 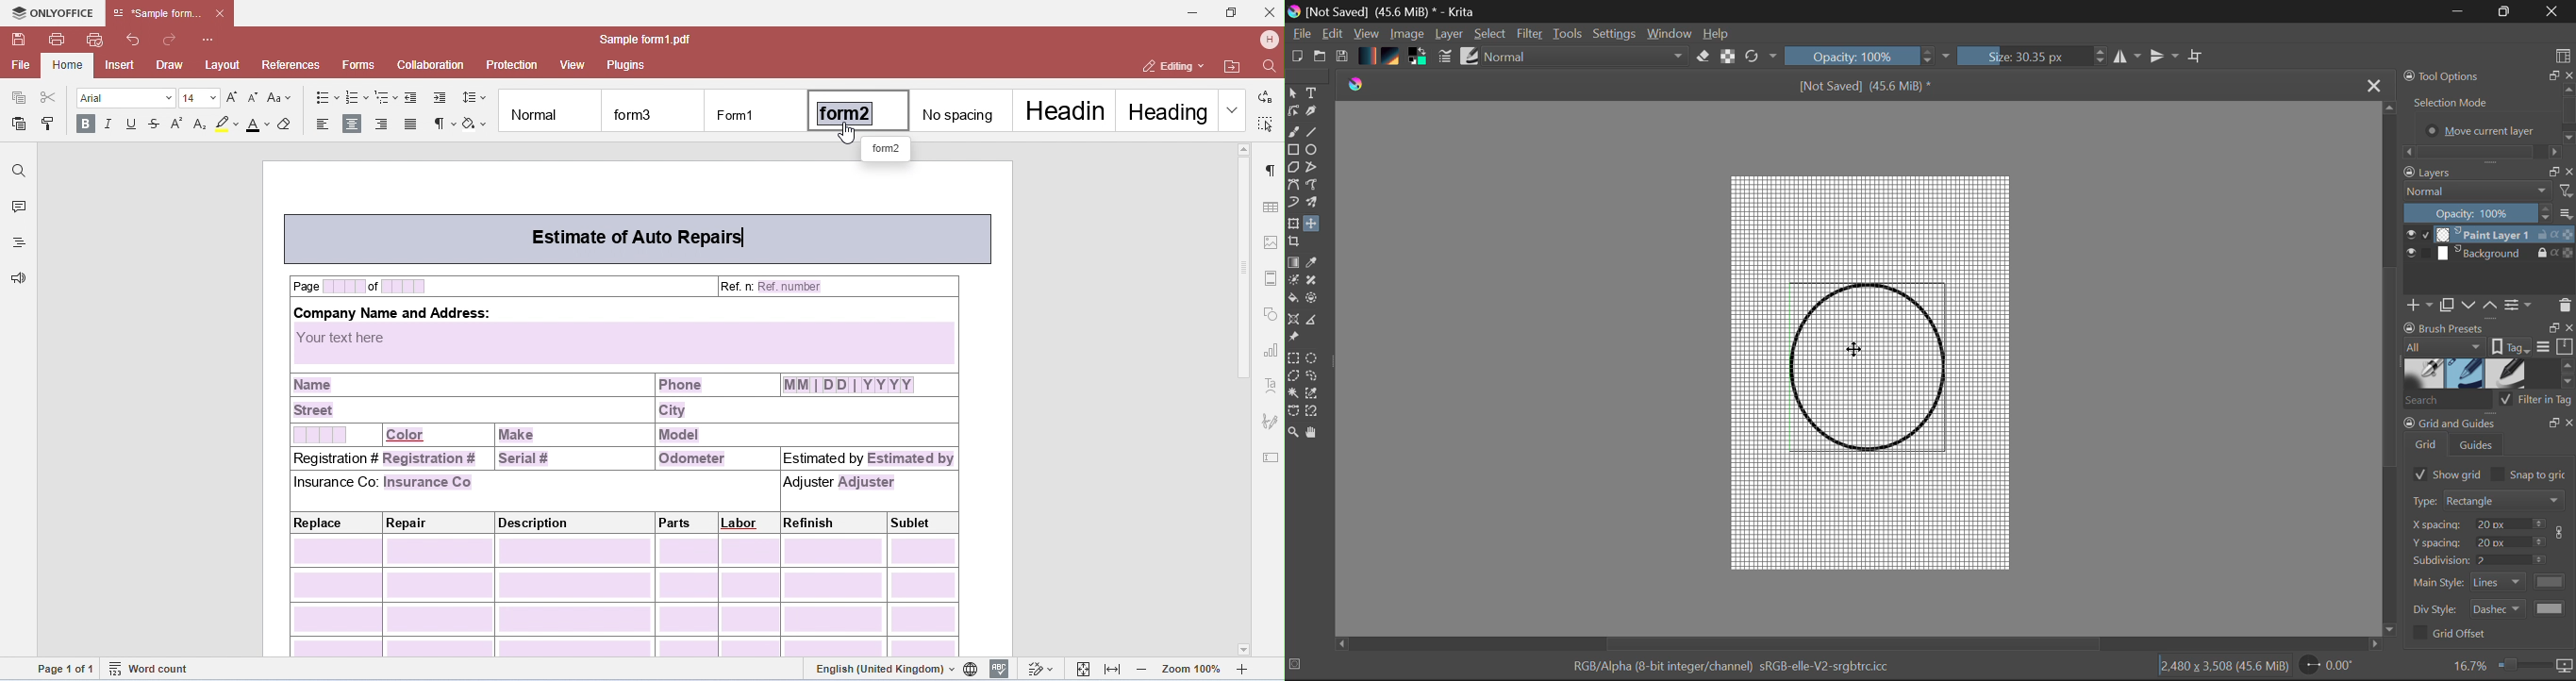 What do you see at coordinates (1528, 34) in the screenshot?
I see `Filter` at bounding box center [1528, 34].